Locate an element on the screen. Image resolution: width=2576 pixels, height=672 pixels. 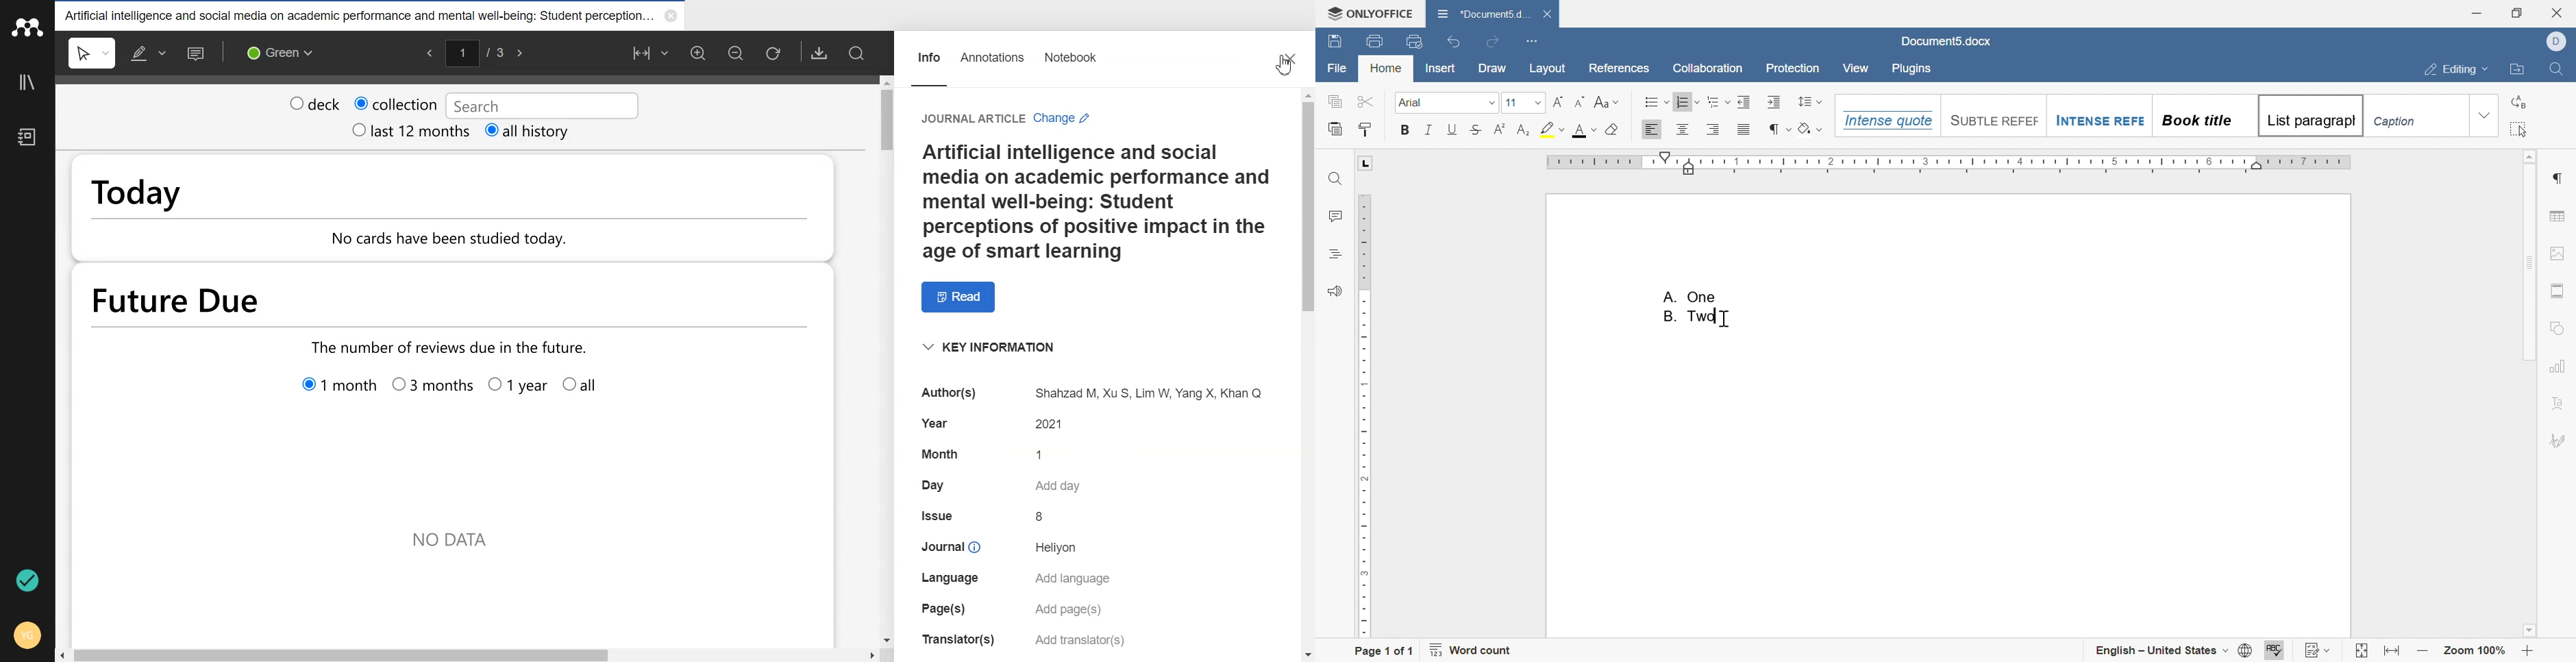
drop down is located at coordinates (1539, 102).